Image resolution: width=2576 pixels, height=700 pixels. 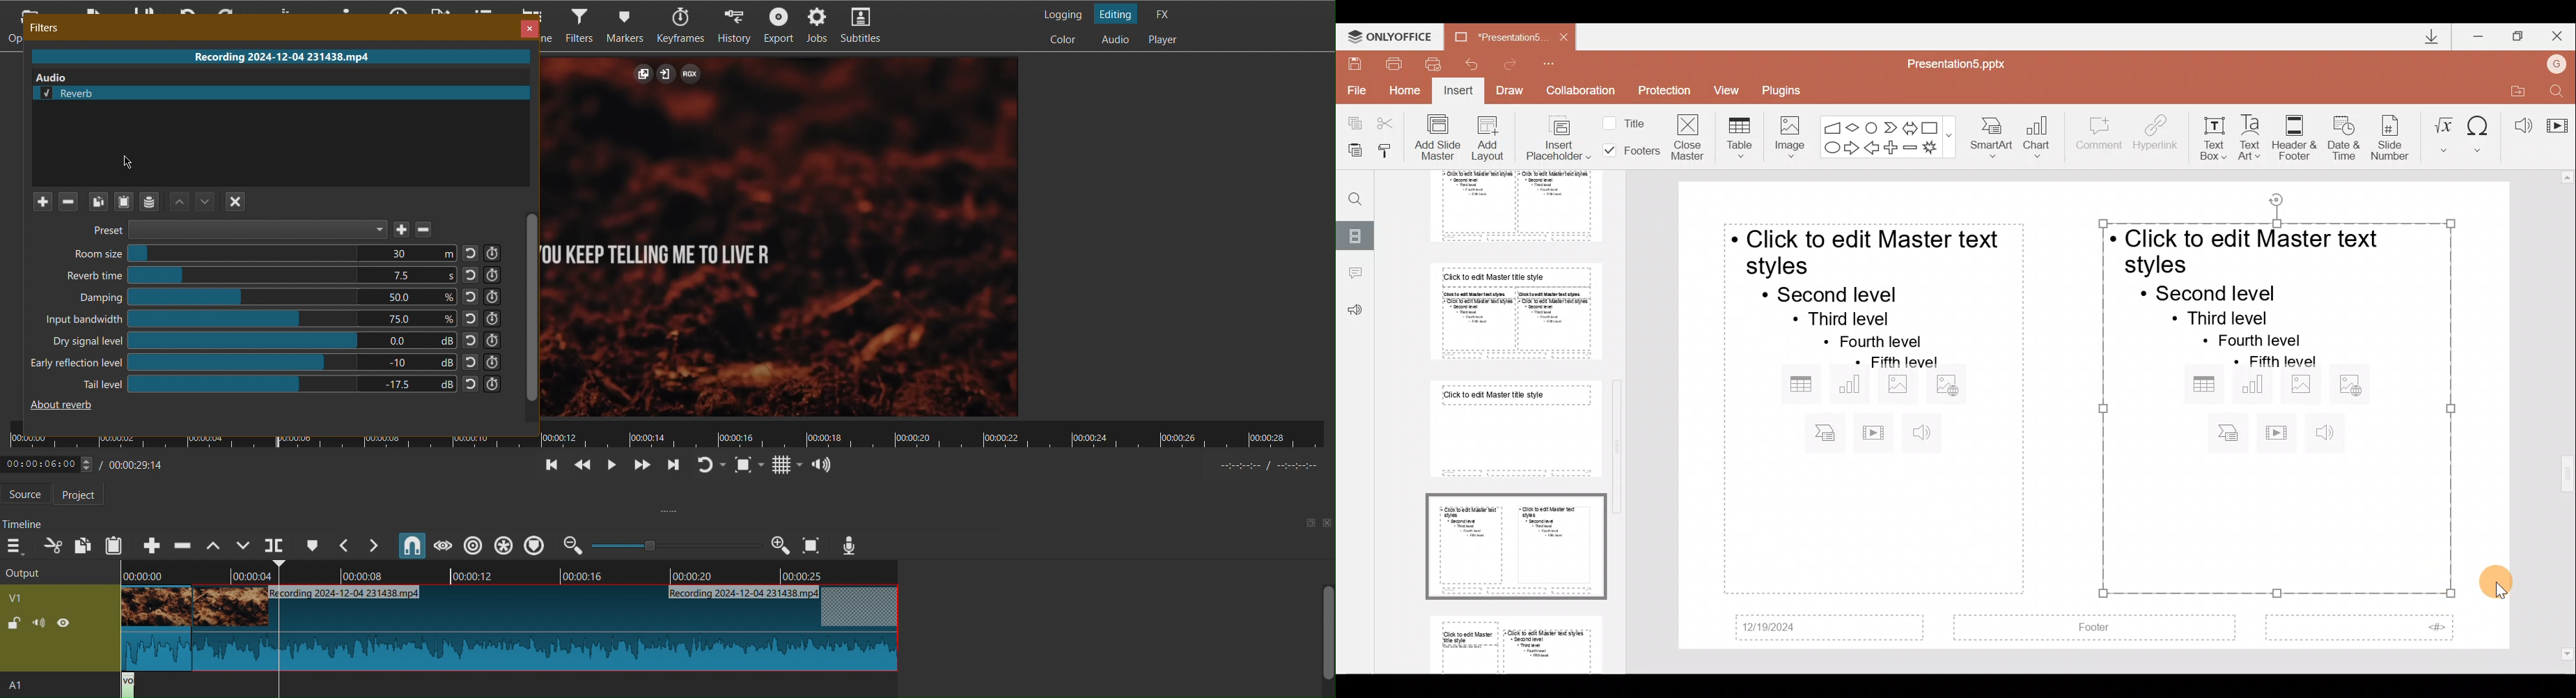 What do you see at coordinates (580, 467) in the screenshot?
I see `Move Back` at bounding box center [580, 467].